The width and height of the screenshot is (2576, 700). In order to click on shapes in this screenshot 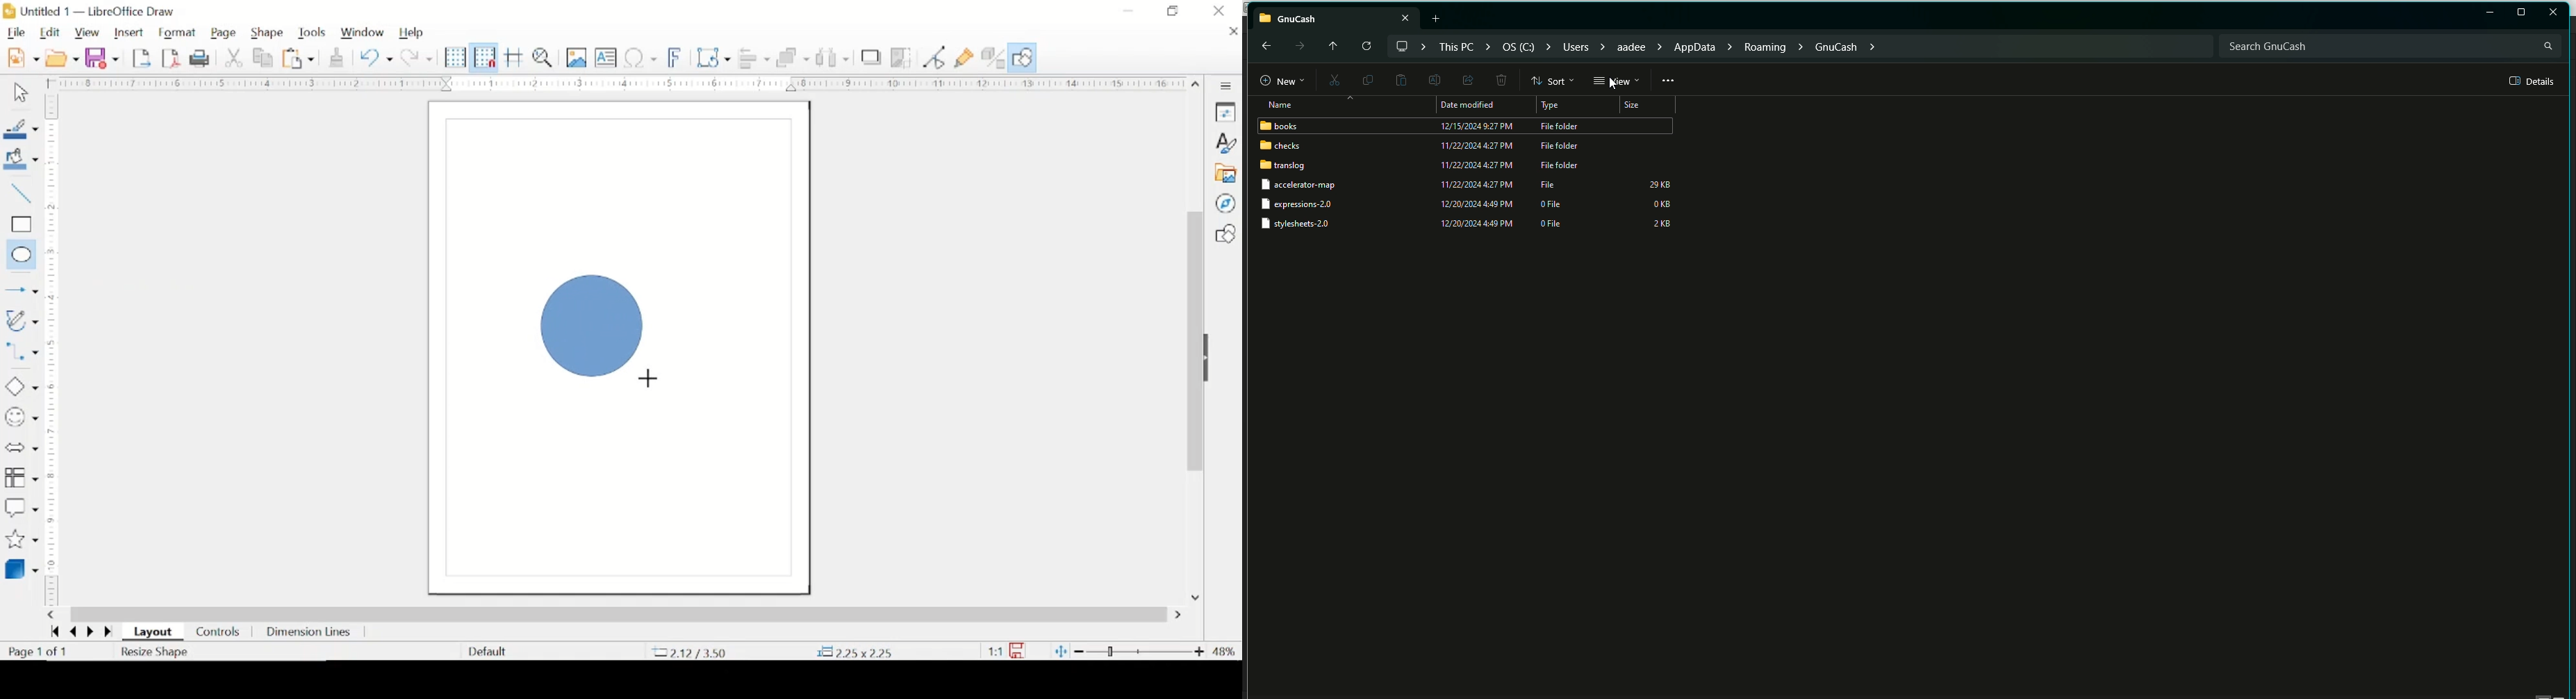, I will do `click(1225, 234)`.